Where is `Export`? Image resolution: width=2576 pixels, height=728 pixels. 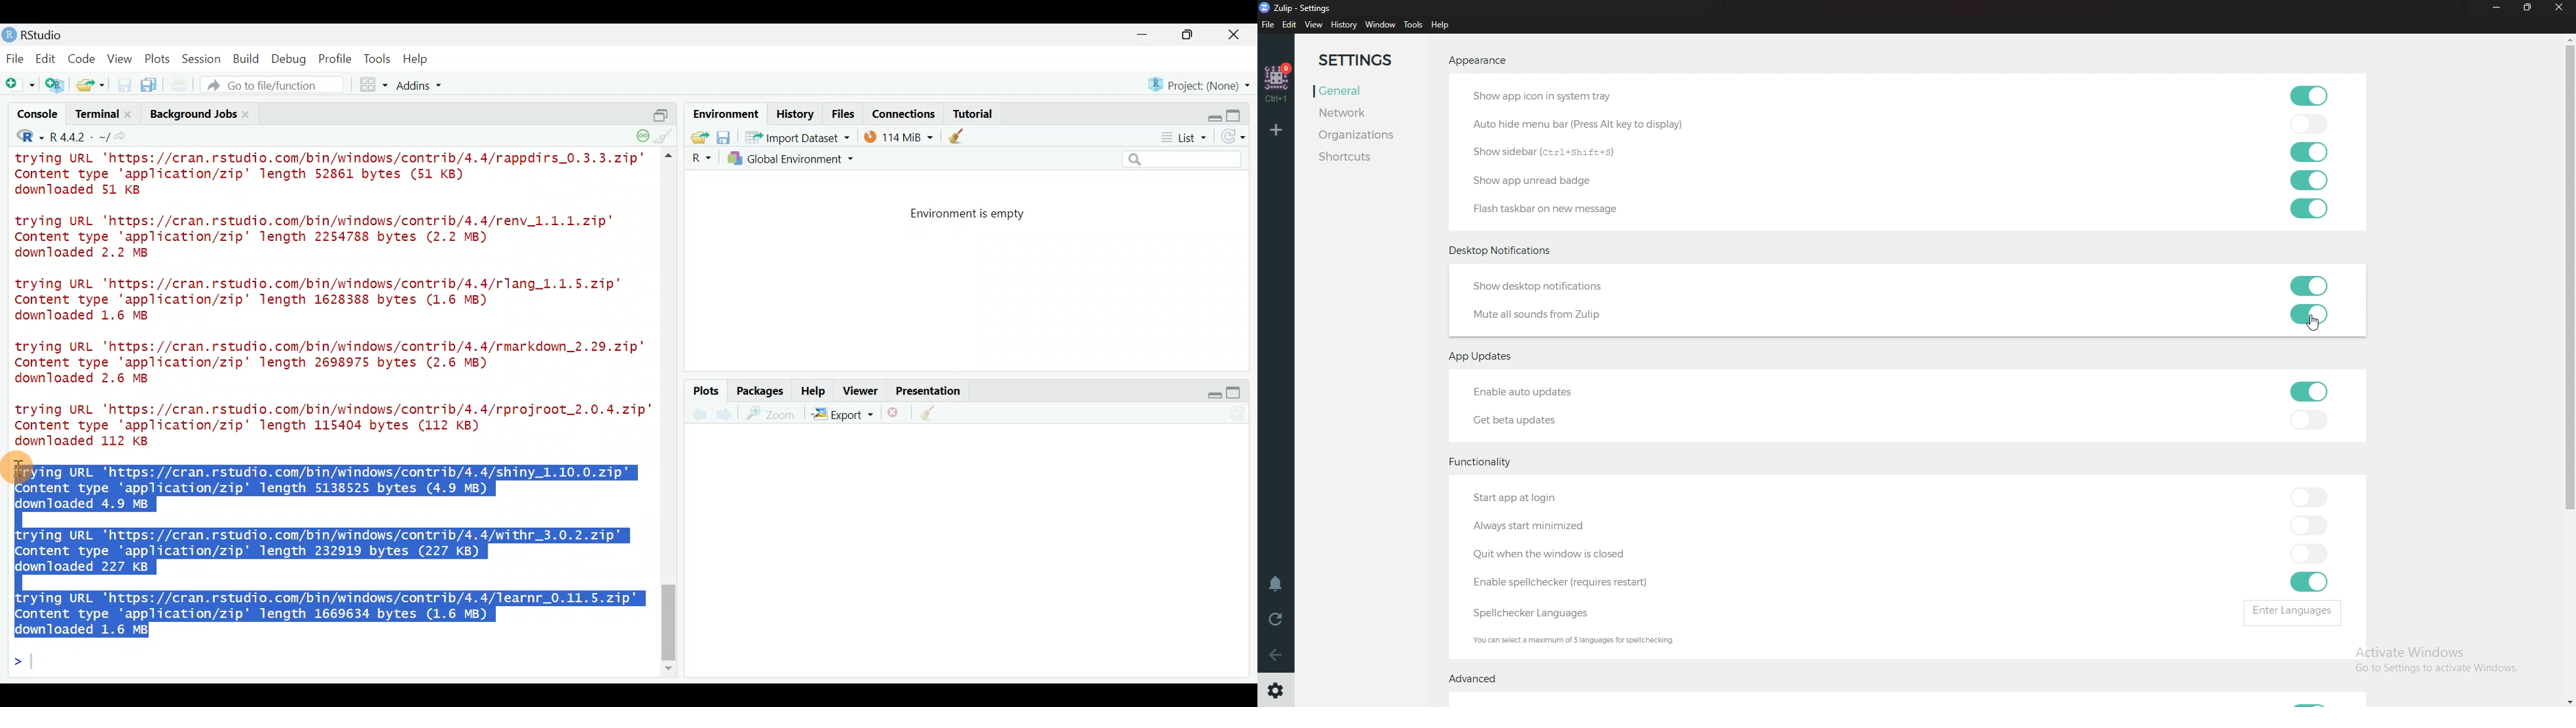 Export is located at coordinates (842, 416).